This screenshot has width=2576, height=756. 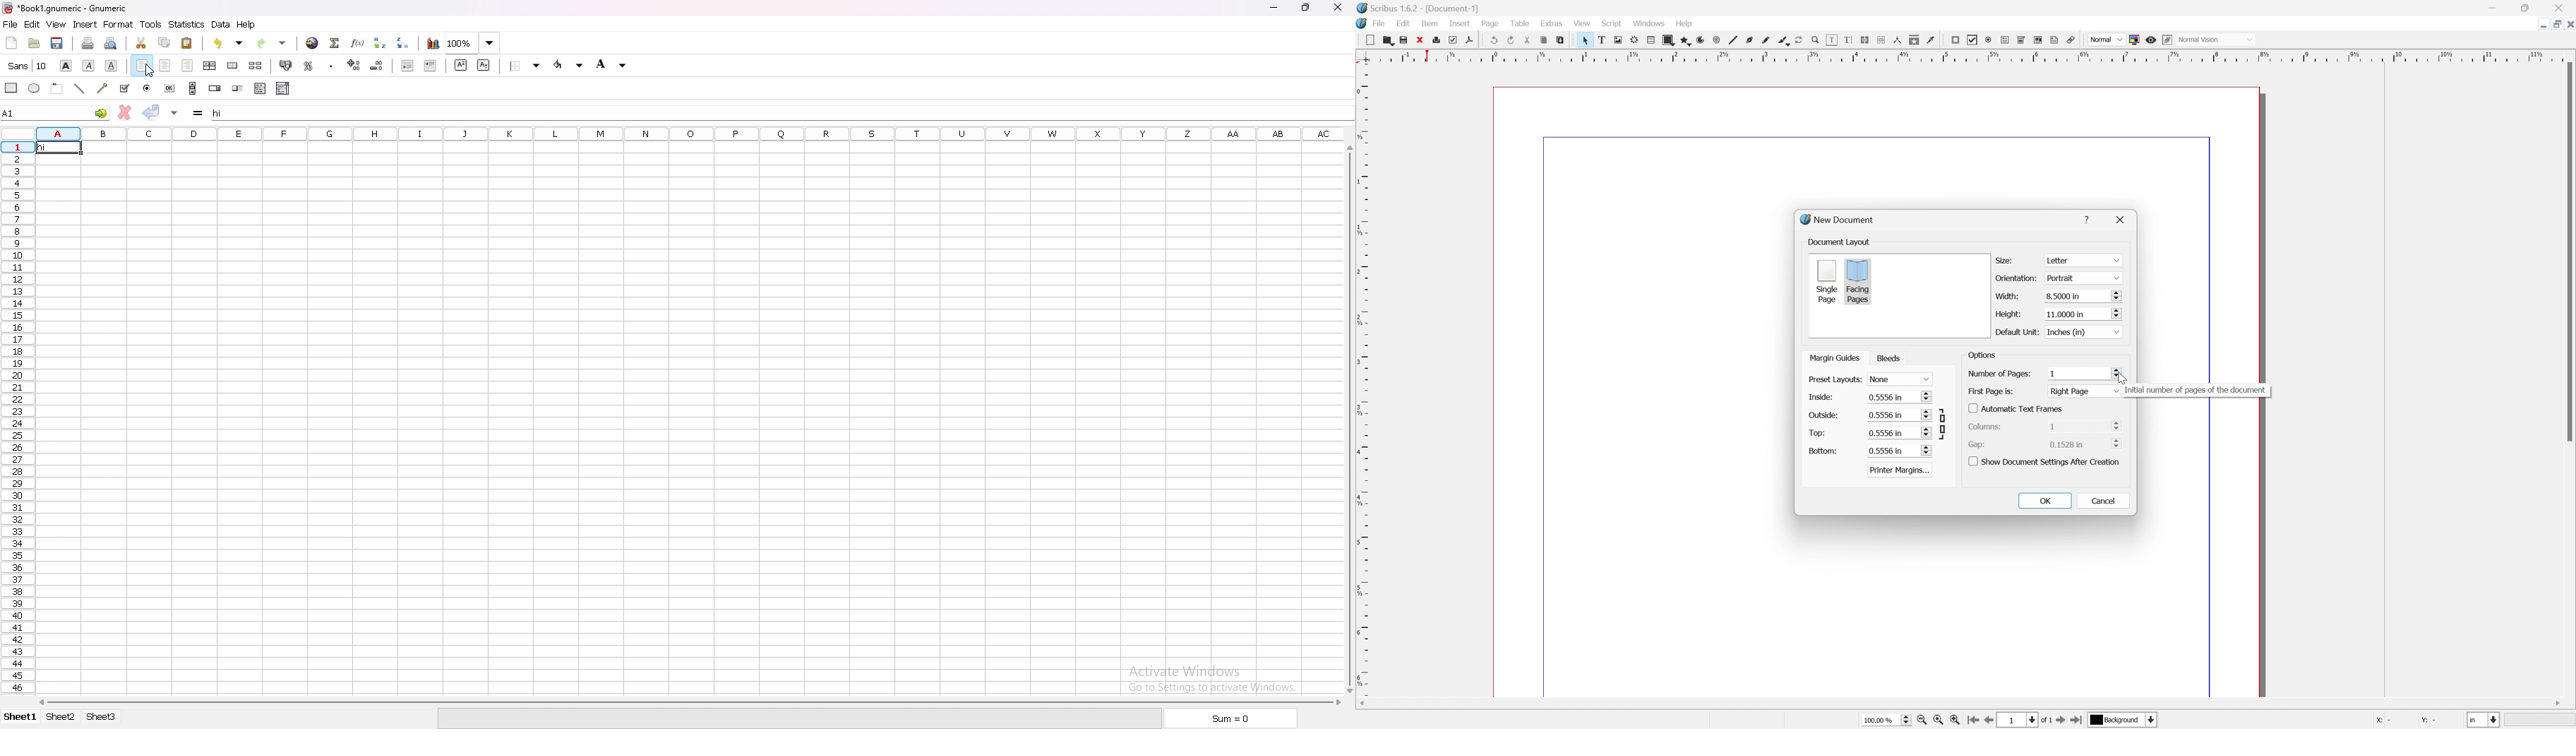 What do you see at coordinates (1798, 40) in the screenshot?
I see `Rotate item` at bounding box center [1798, 40].